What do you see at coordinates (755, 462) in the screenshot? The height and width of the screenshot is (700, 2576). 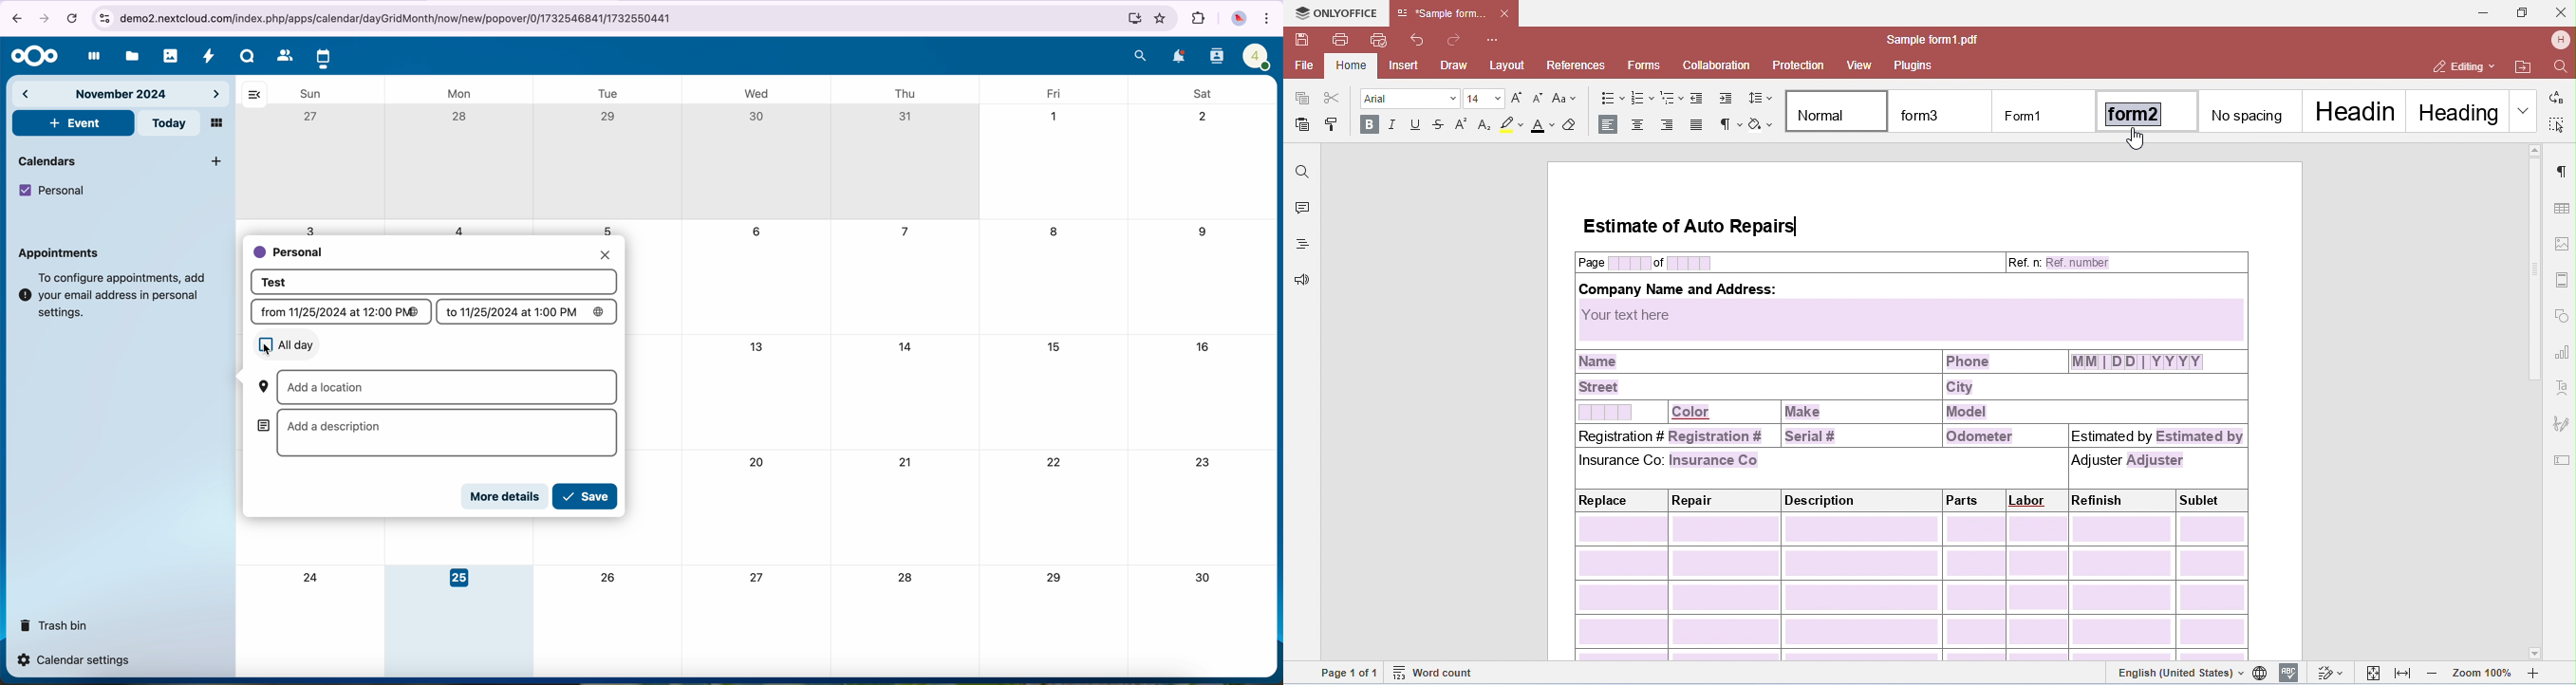 I see `20` at bounding box center [755, 462].